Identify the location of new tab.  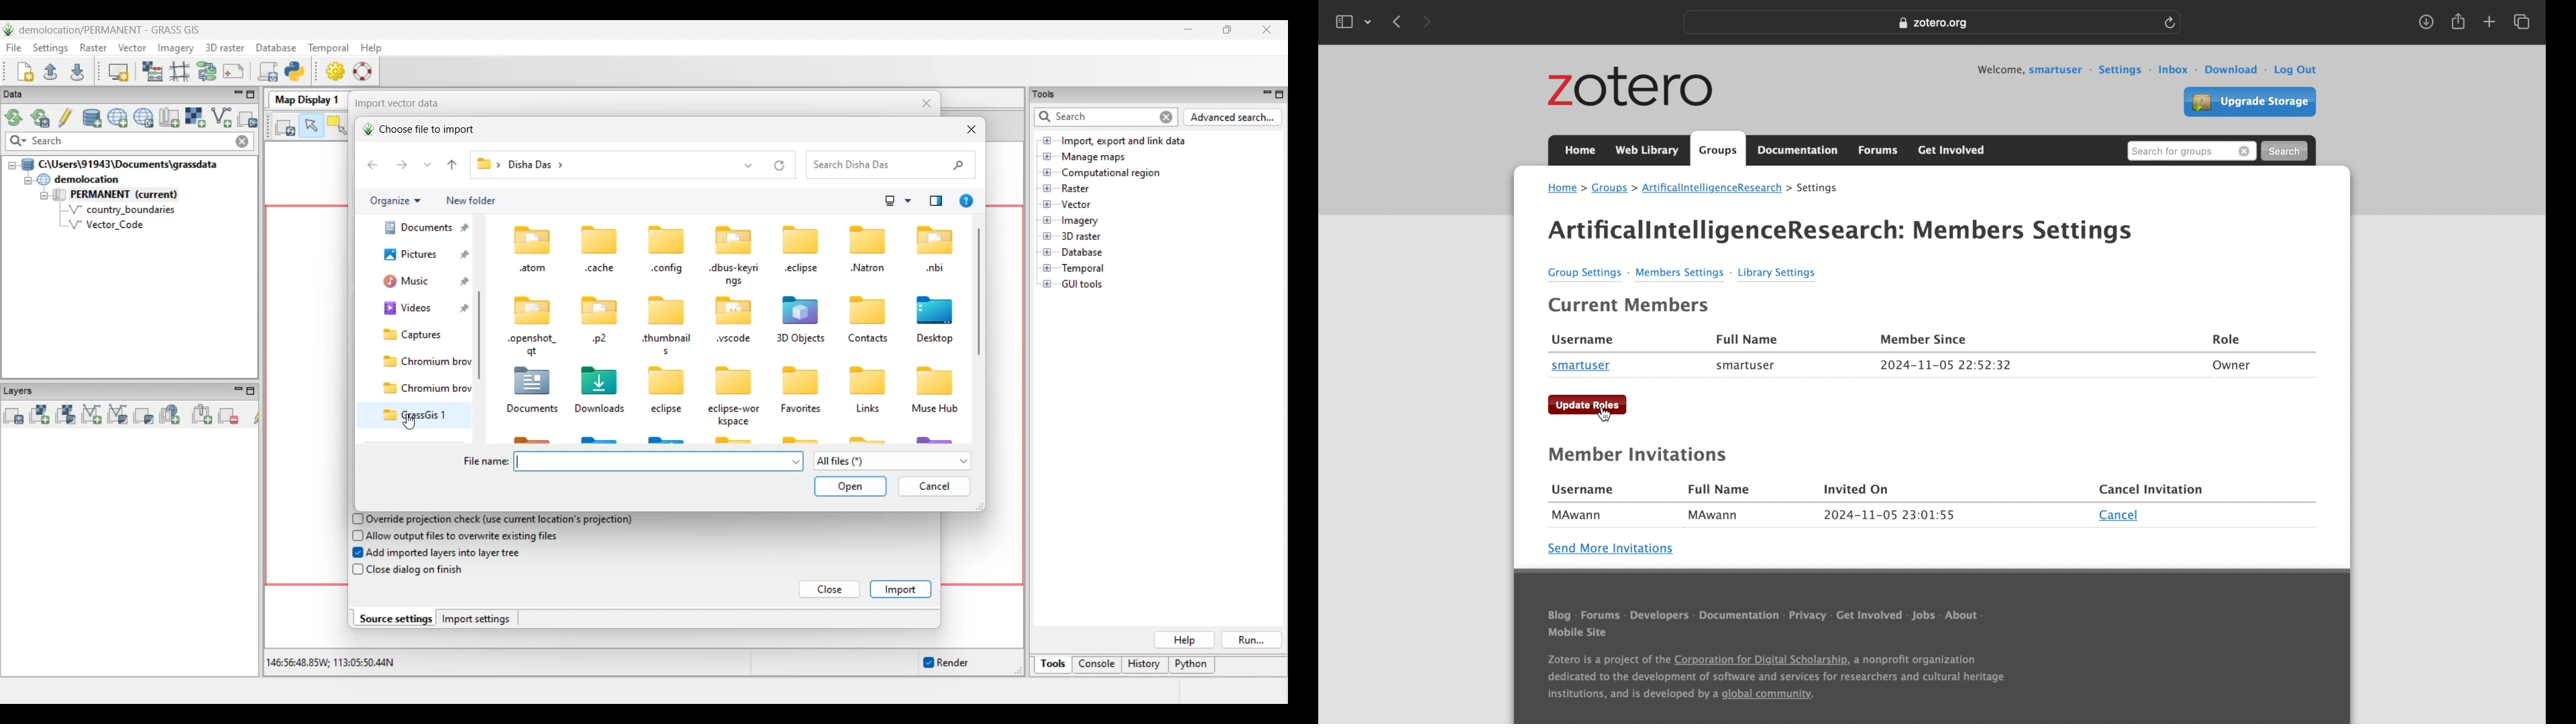
(2489, 22).